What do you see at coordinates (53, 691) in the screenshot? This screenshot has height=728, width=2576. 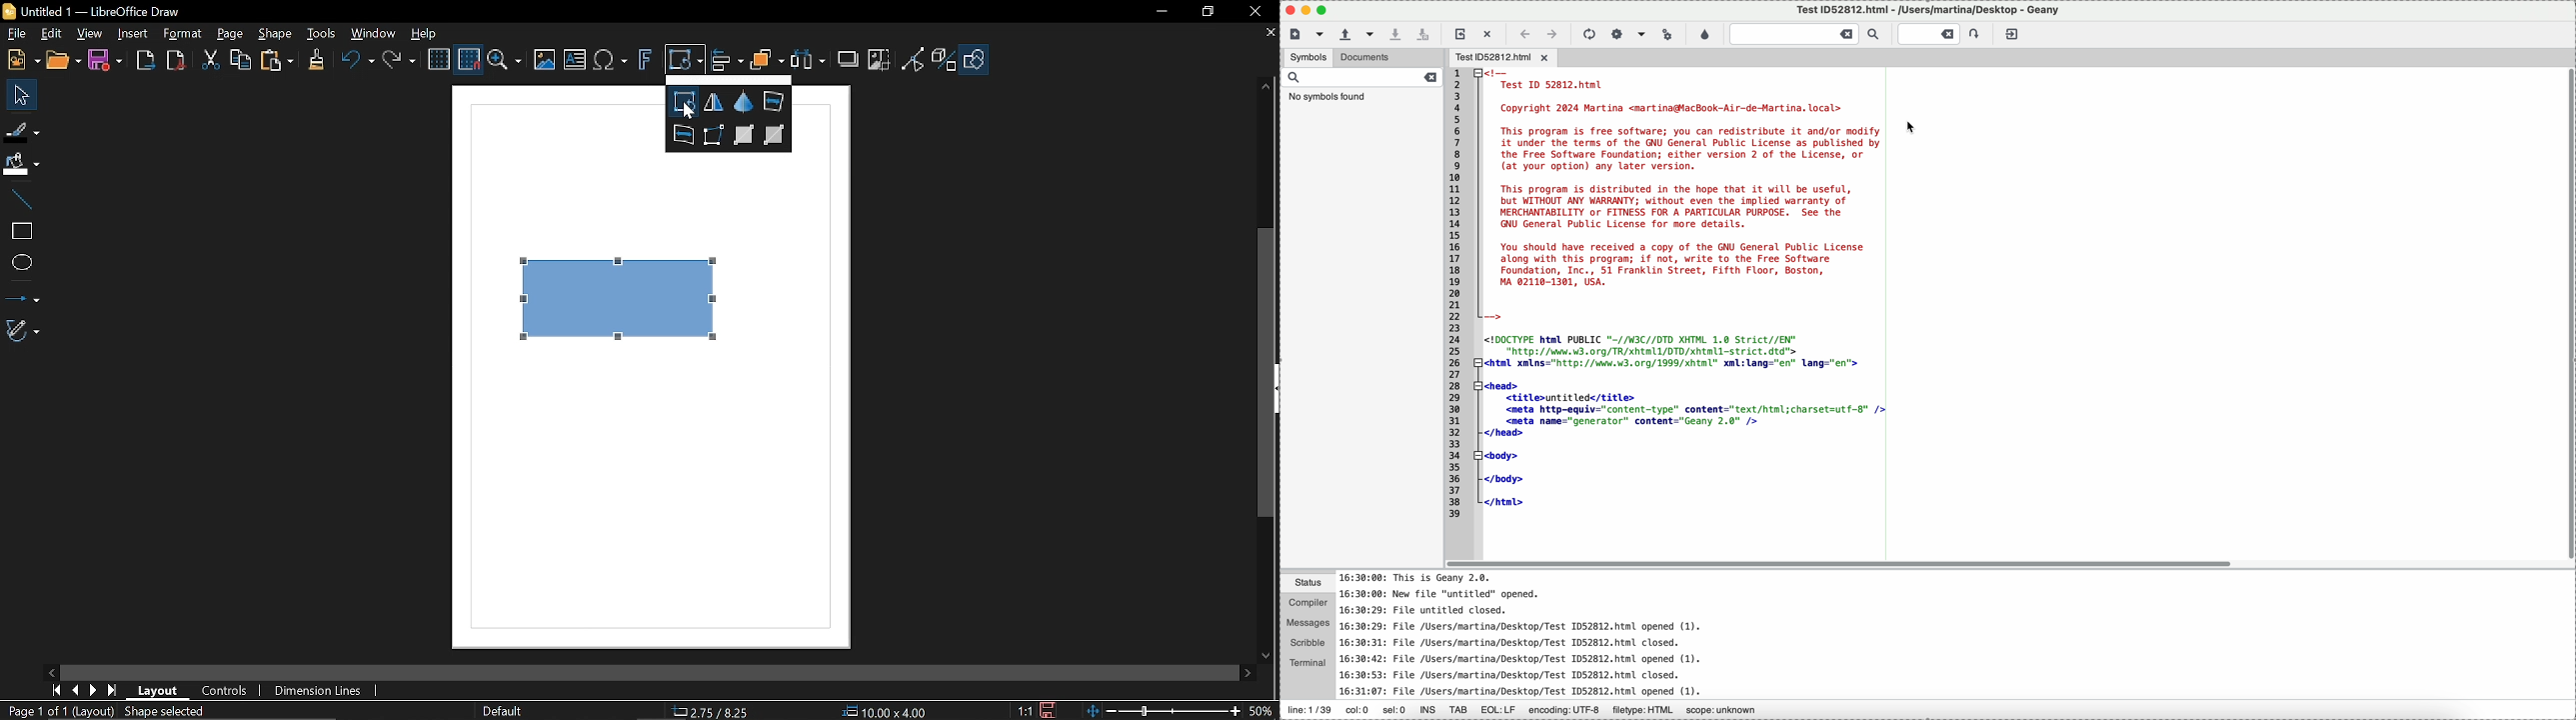 I see `First page` at bounding box center [53, 691].